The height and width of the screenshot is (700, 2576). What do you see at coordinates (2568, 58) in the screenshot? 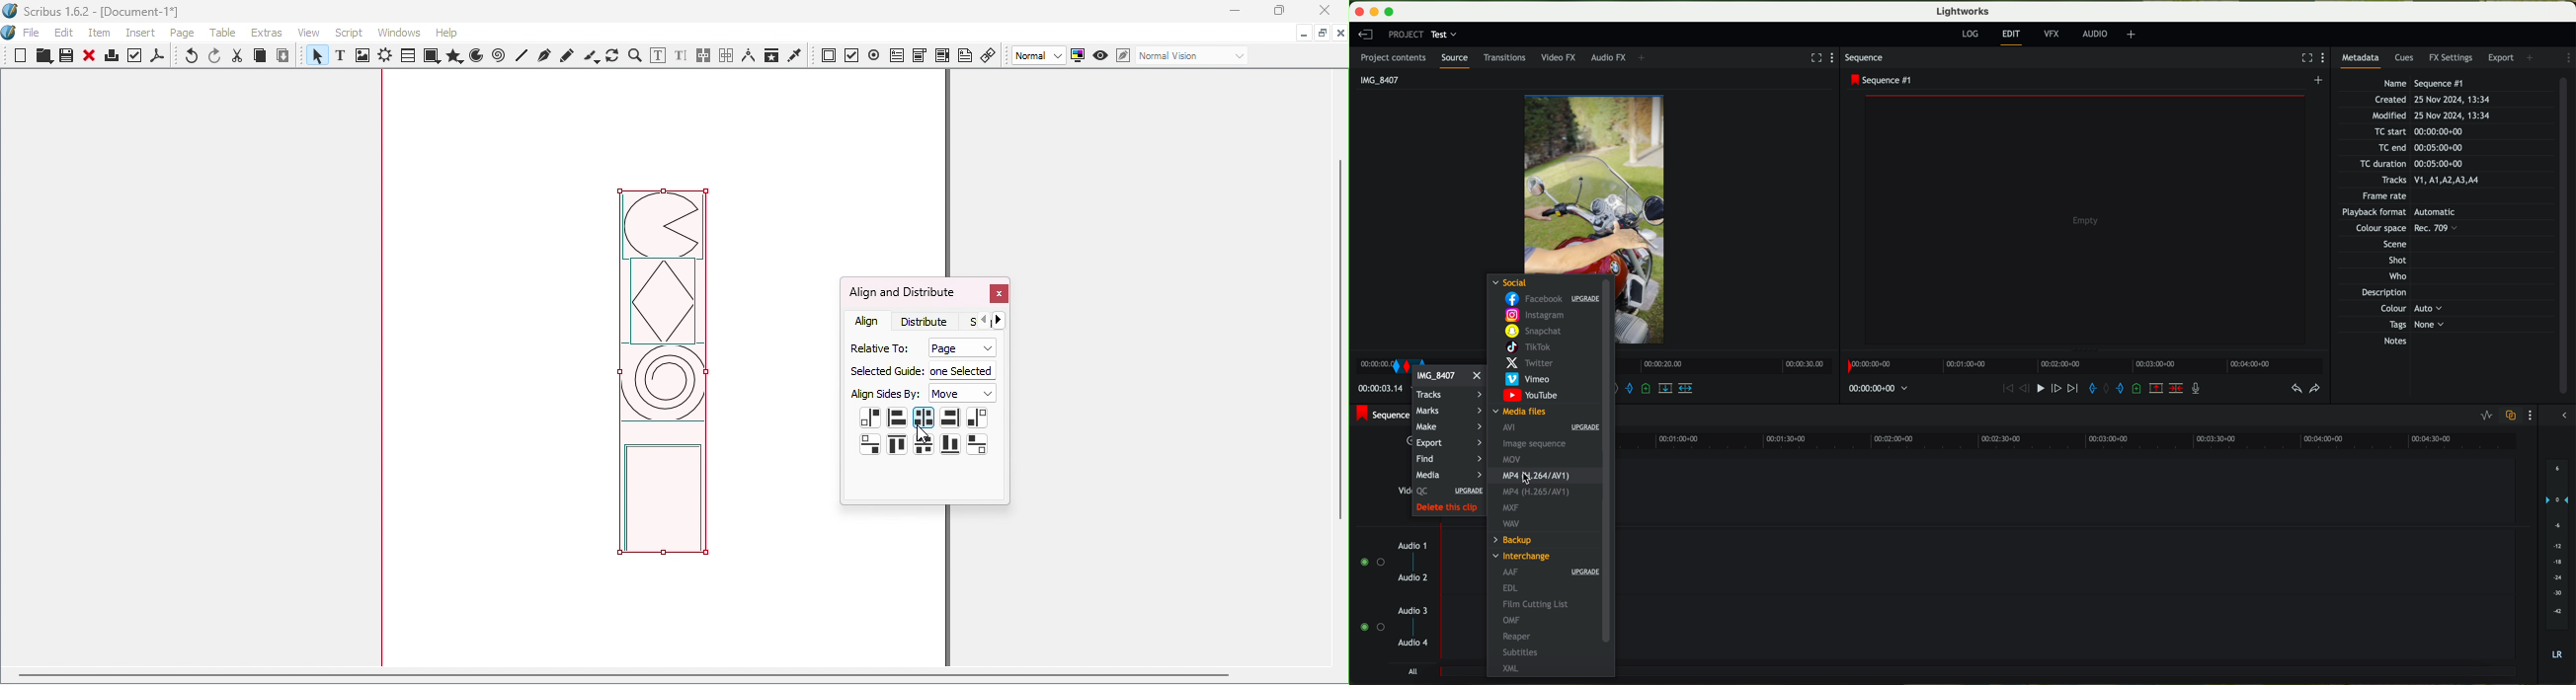
I see `show settings menu` at bounding box center [2568, 58].